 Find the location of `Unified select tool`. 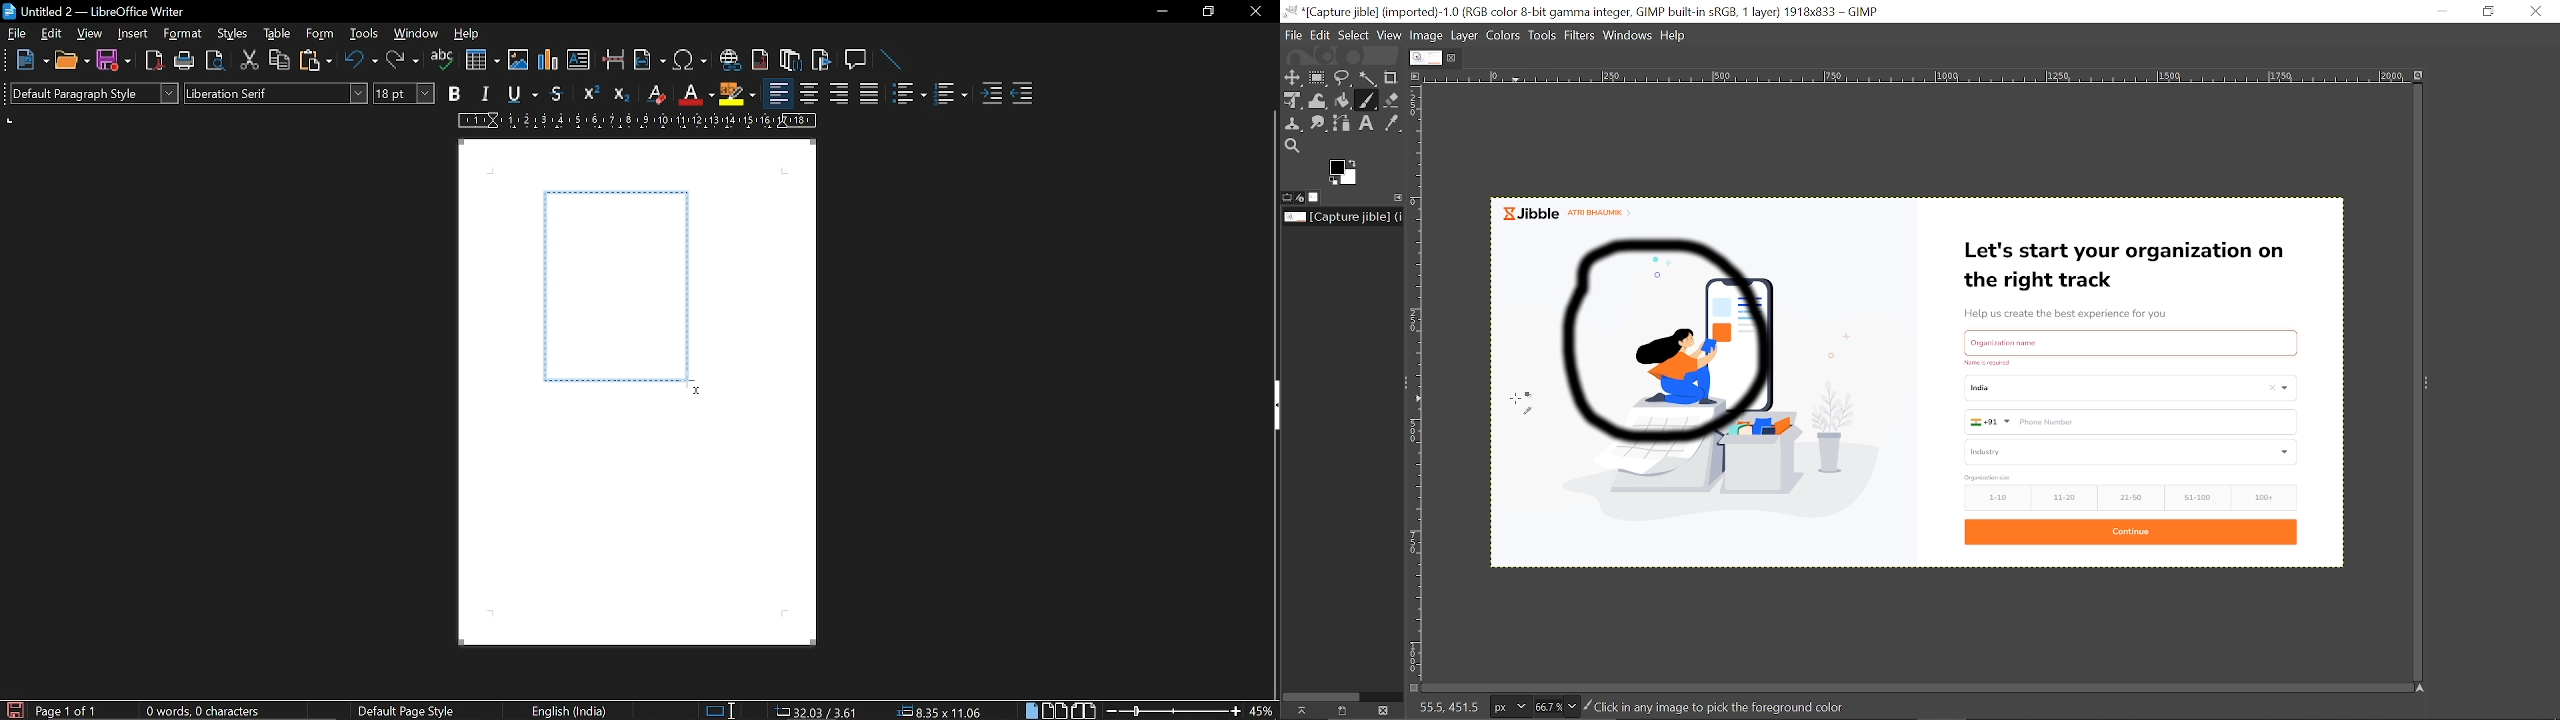

Unified select tool is located at coordinates (1293, 101).